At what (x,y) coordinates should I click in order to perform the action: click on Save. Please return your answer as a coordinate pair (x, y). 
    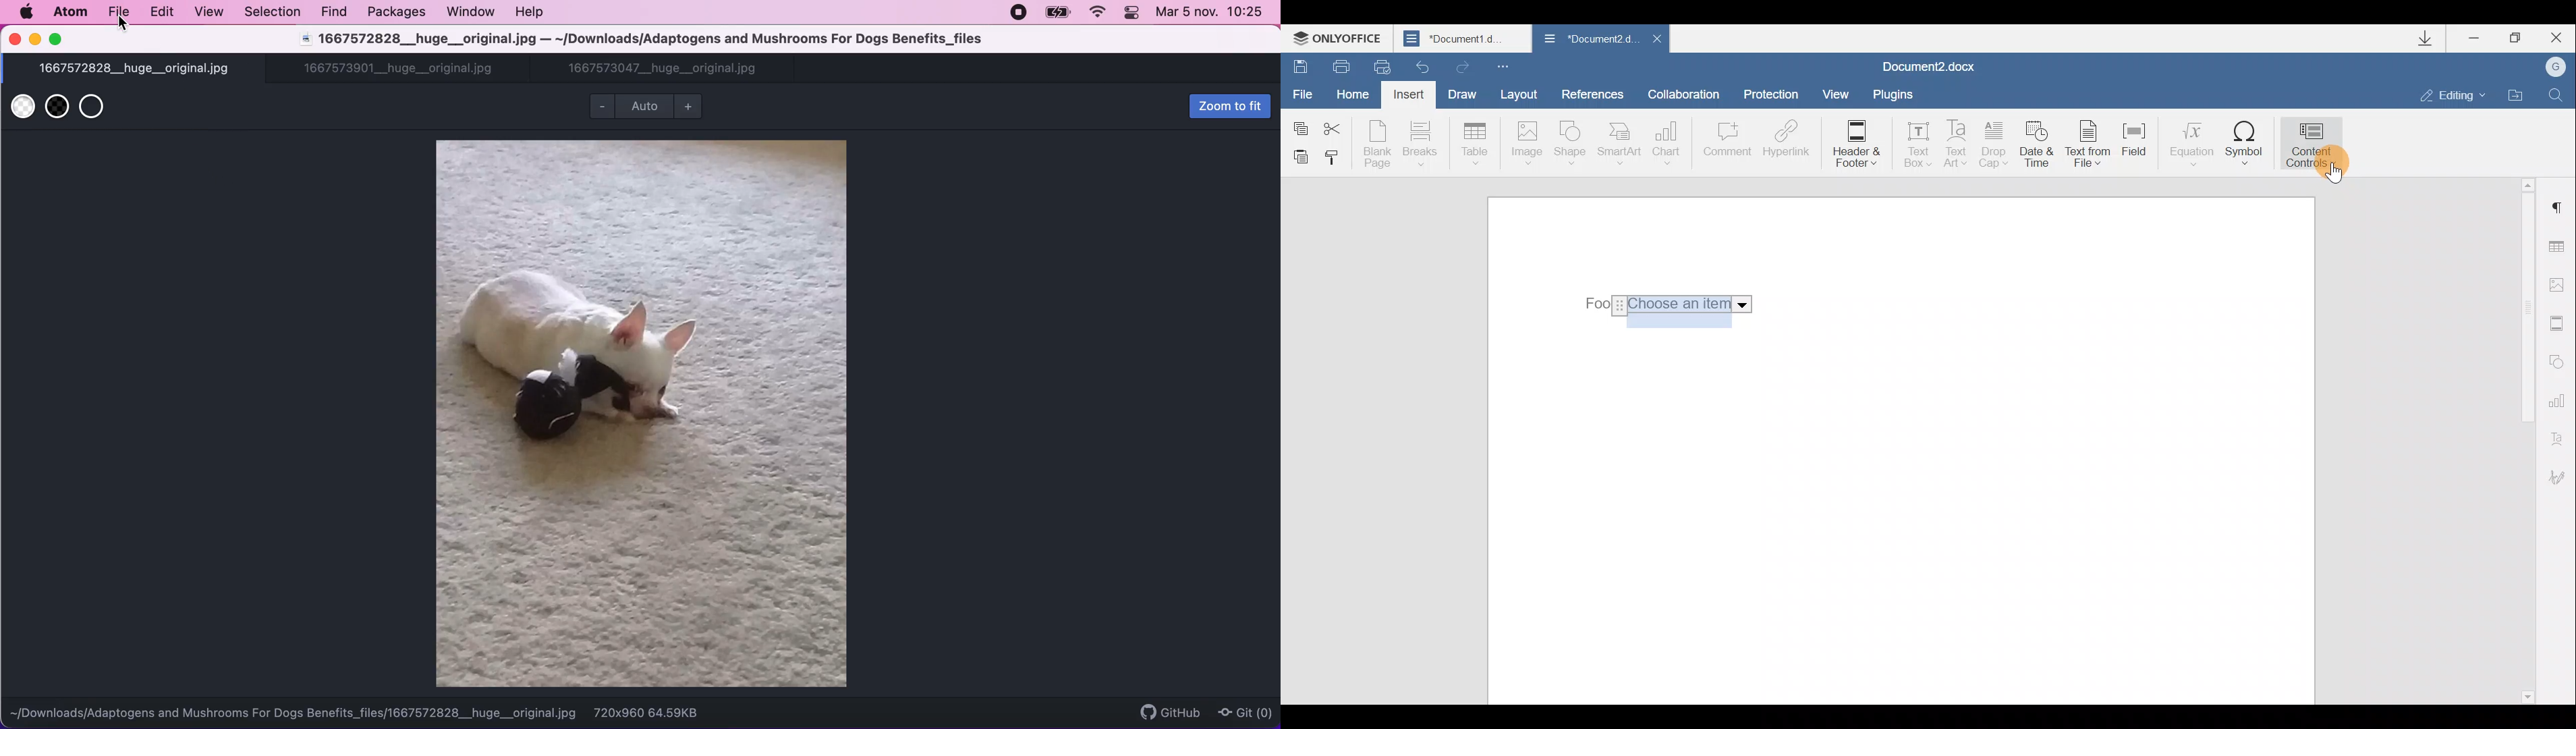
    Looking at the image, I should click on (1296, 65).